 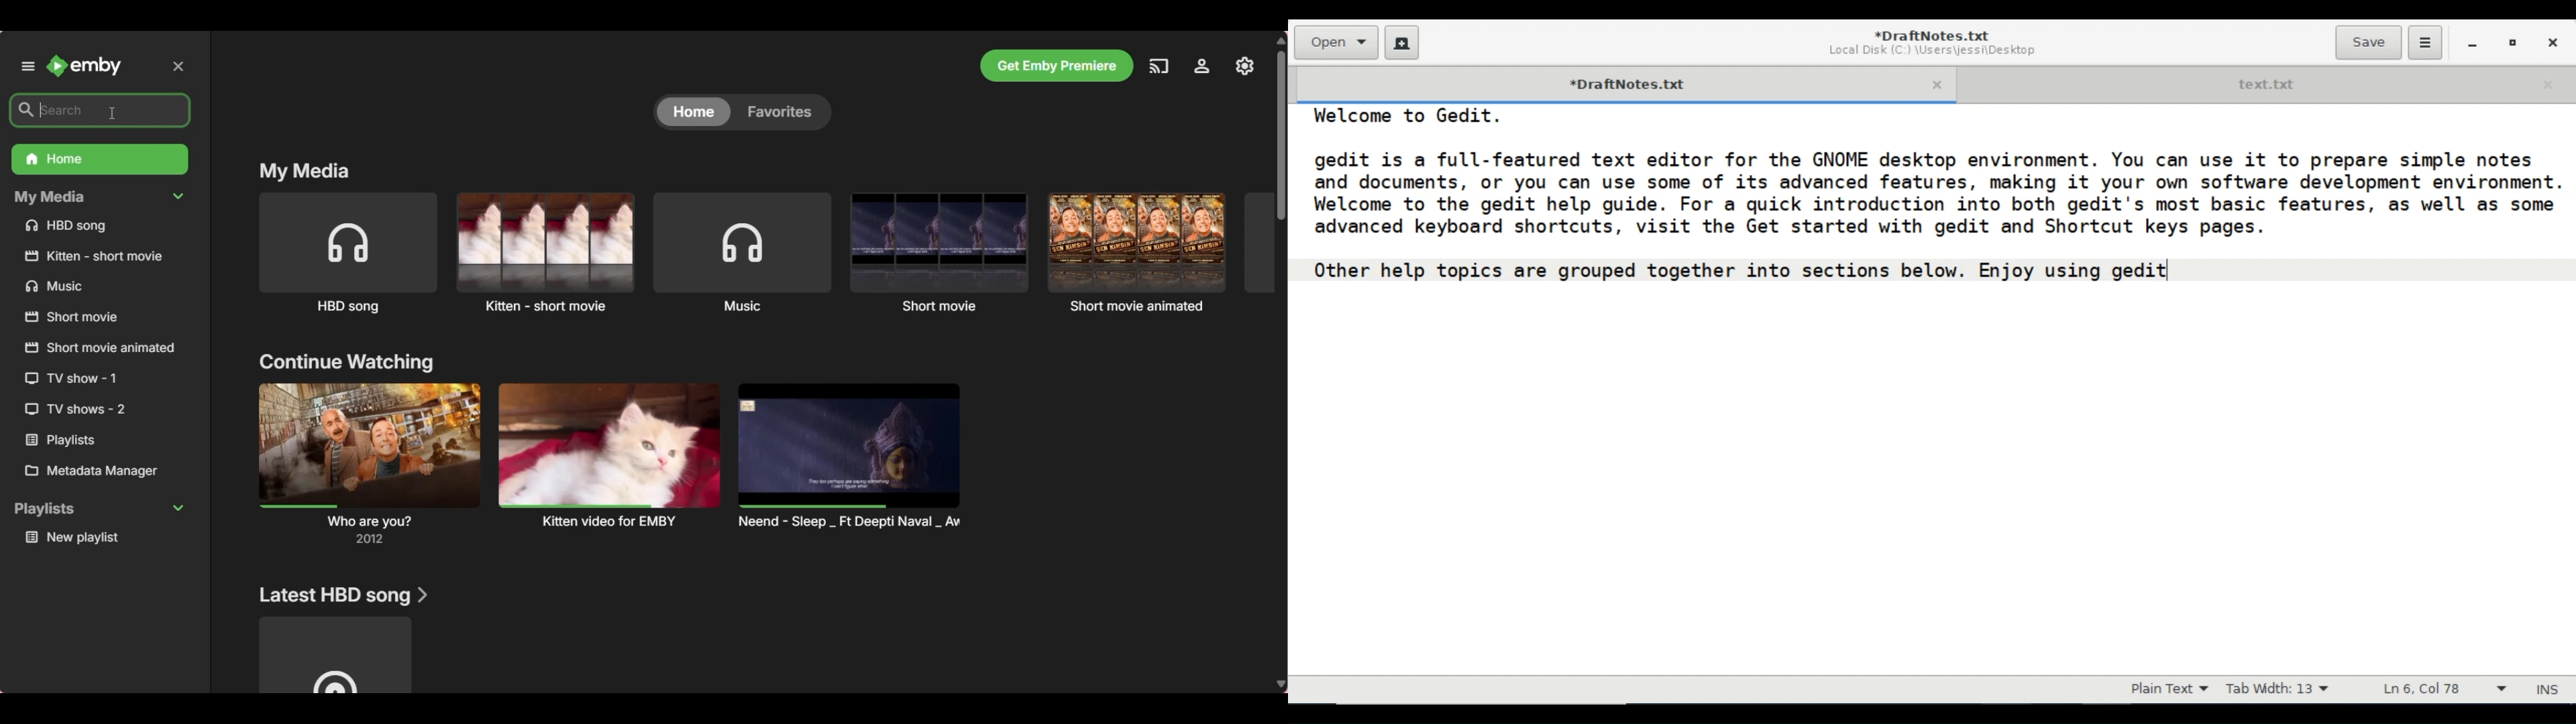 What do you see at coordinates (2513, 42) in the screenshot?
I see `Restore` at bounding box center [2513, 42].